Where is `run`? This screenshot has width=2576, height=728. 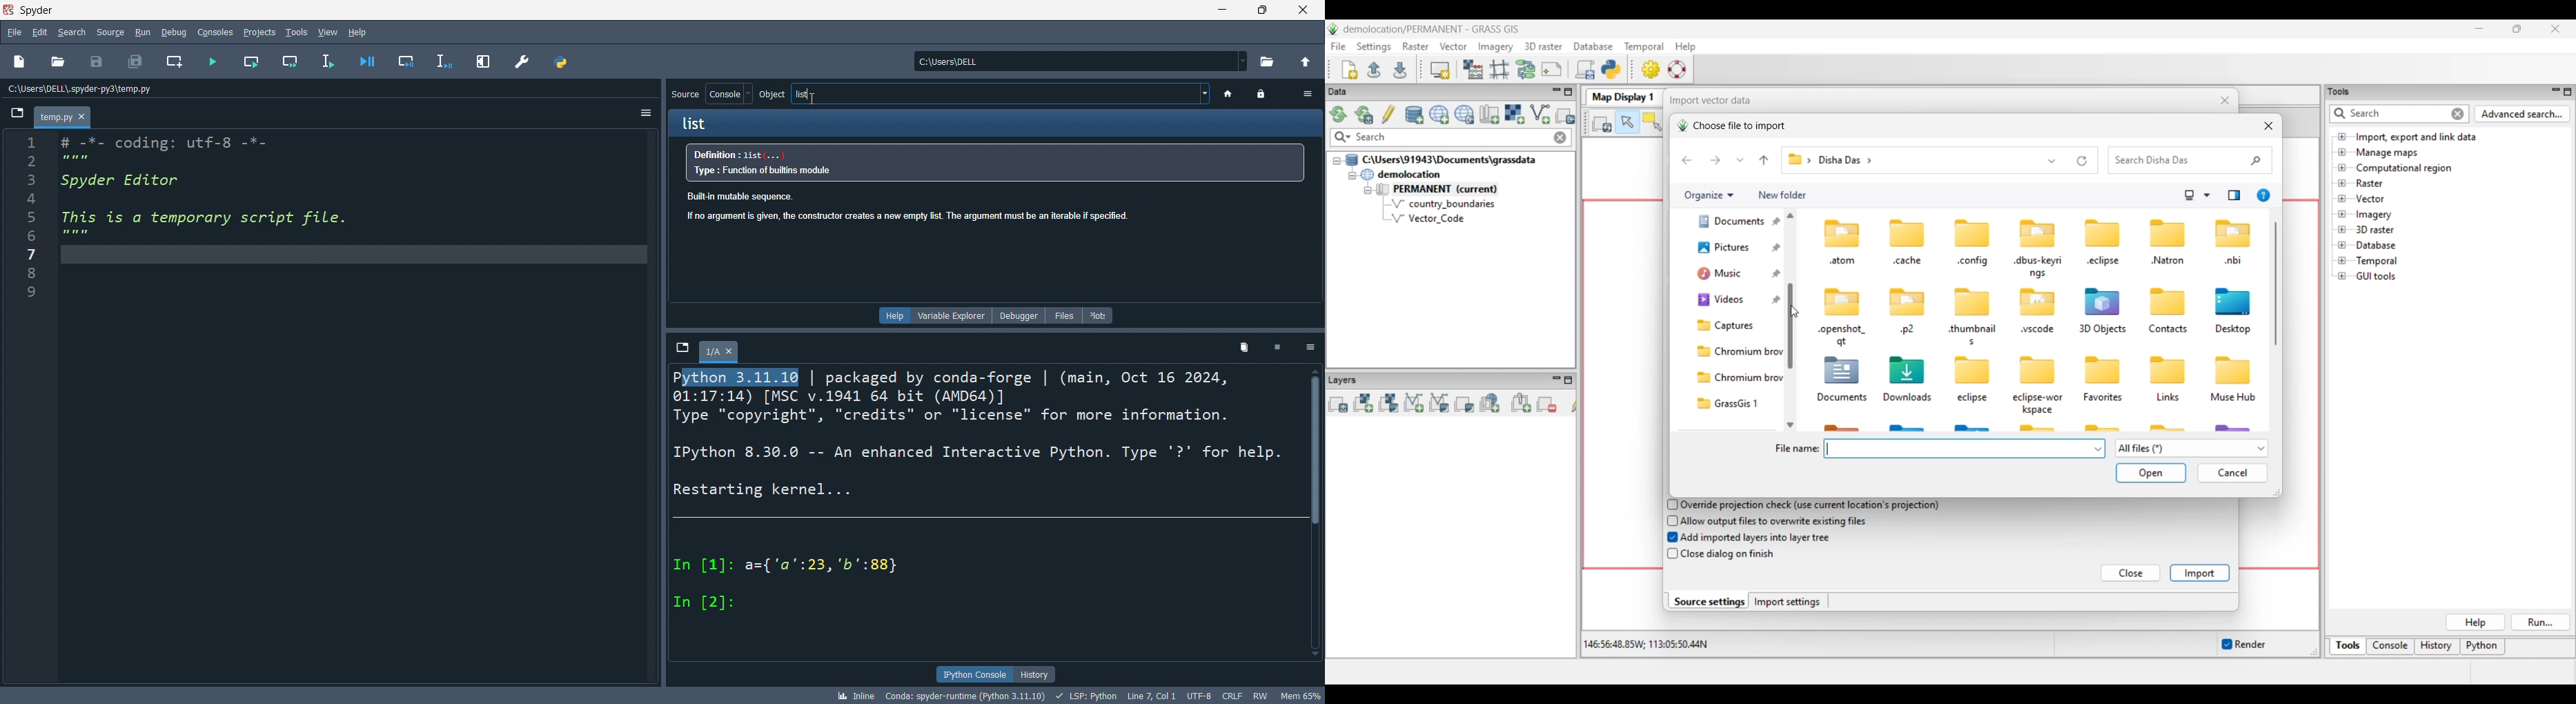 run is located at coordinates (213, 60).